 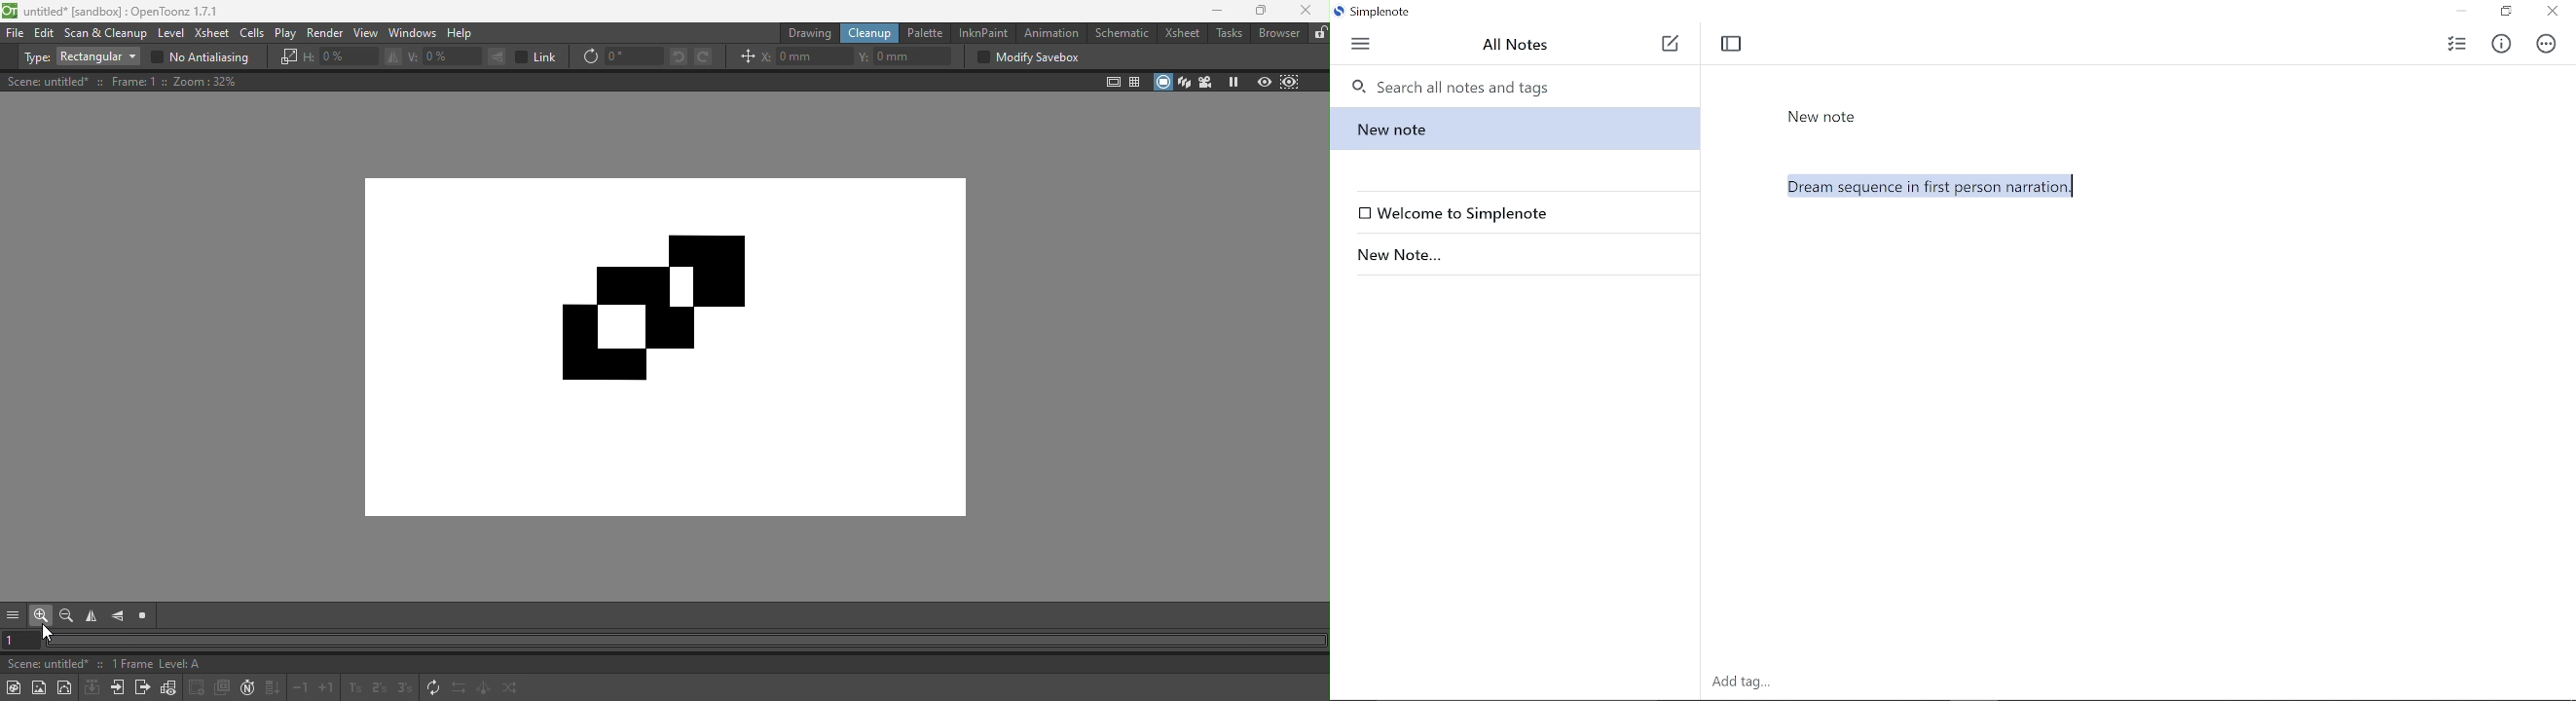 What do you see at coordinates (284, 34) in the screenshot?
I see `Play` at bounding box center [284, 34].